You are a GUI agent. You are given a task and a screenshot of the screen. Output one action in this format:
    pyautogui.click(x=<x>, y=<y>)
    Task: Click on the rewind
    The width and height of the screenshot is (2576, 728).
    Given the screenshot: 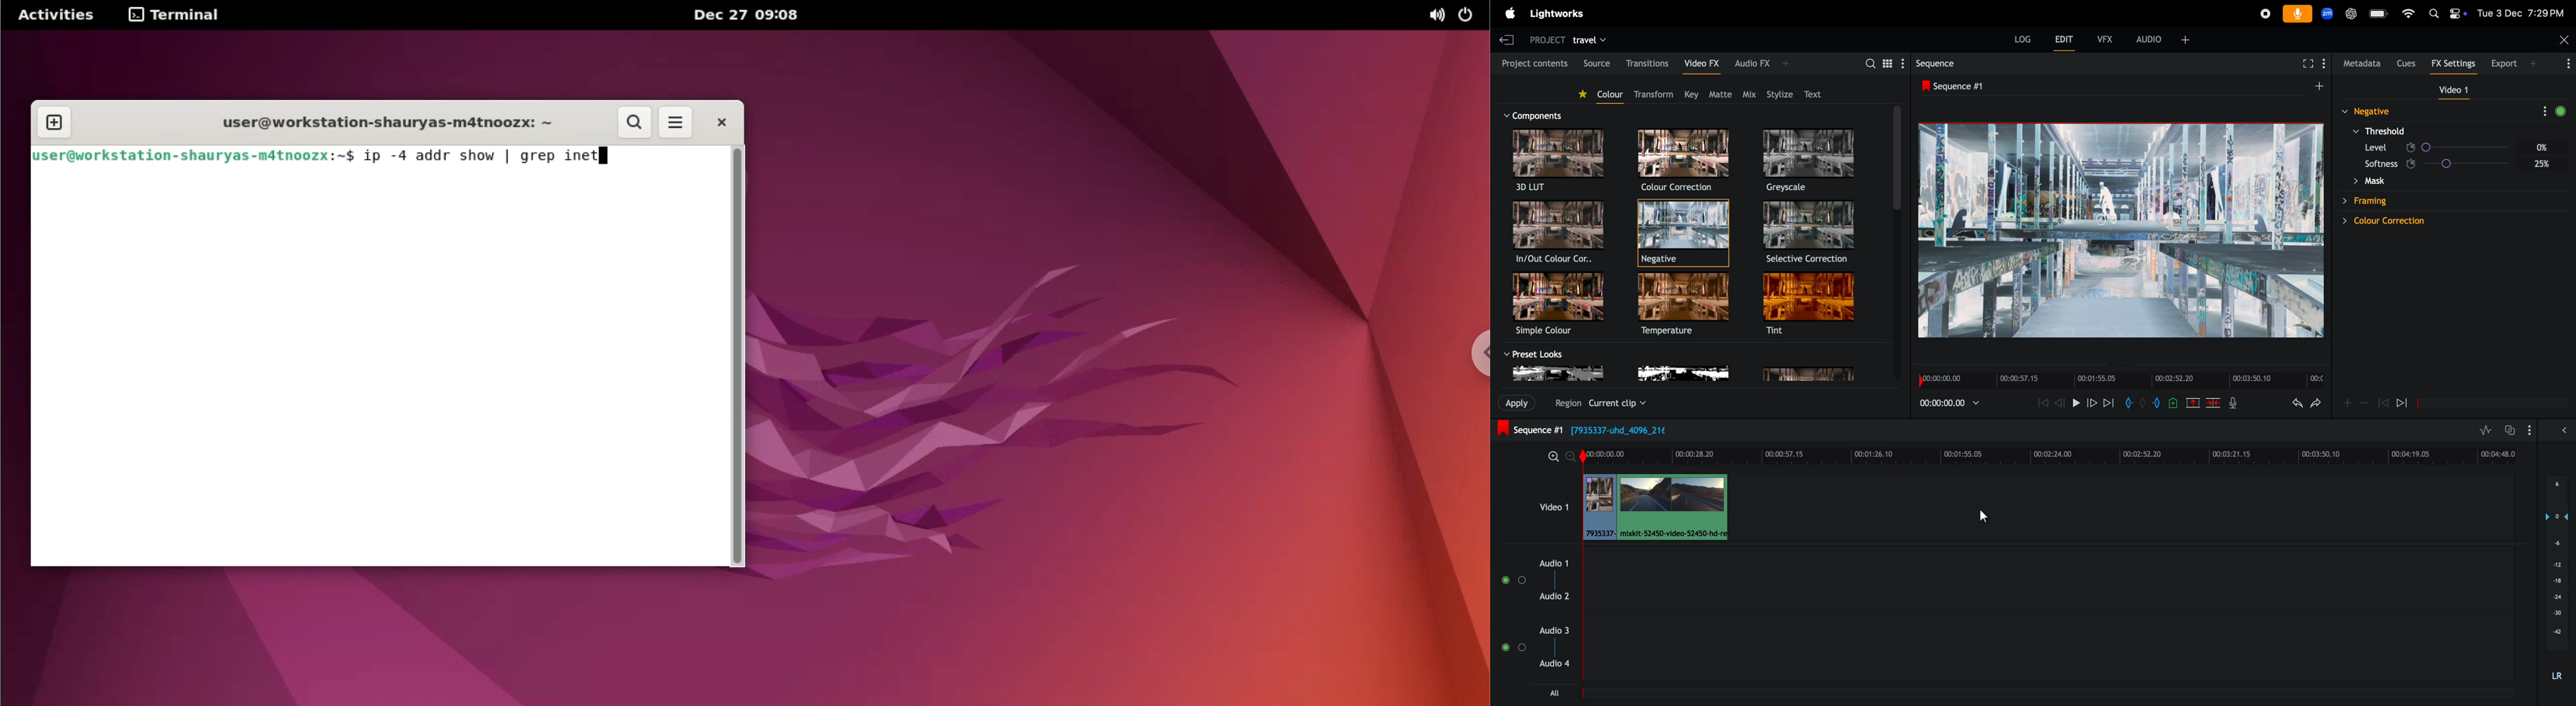 What is the action you would take?
    pyautogui.click(x=2059, y=402)
    